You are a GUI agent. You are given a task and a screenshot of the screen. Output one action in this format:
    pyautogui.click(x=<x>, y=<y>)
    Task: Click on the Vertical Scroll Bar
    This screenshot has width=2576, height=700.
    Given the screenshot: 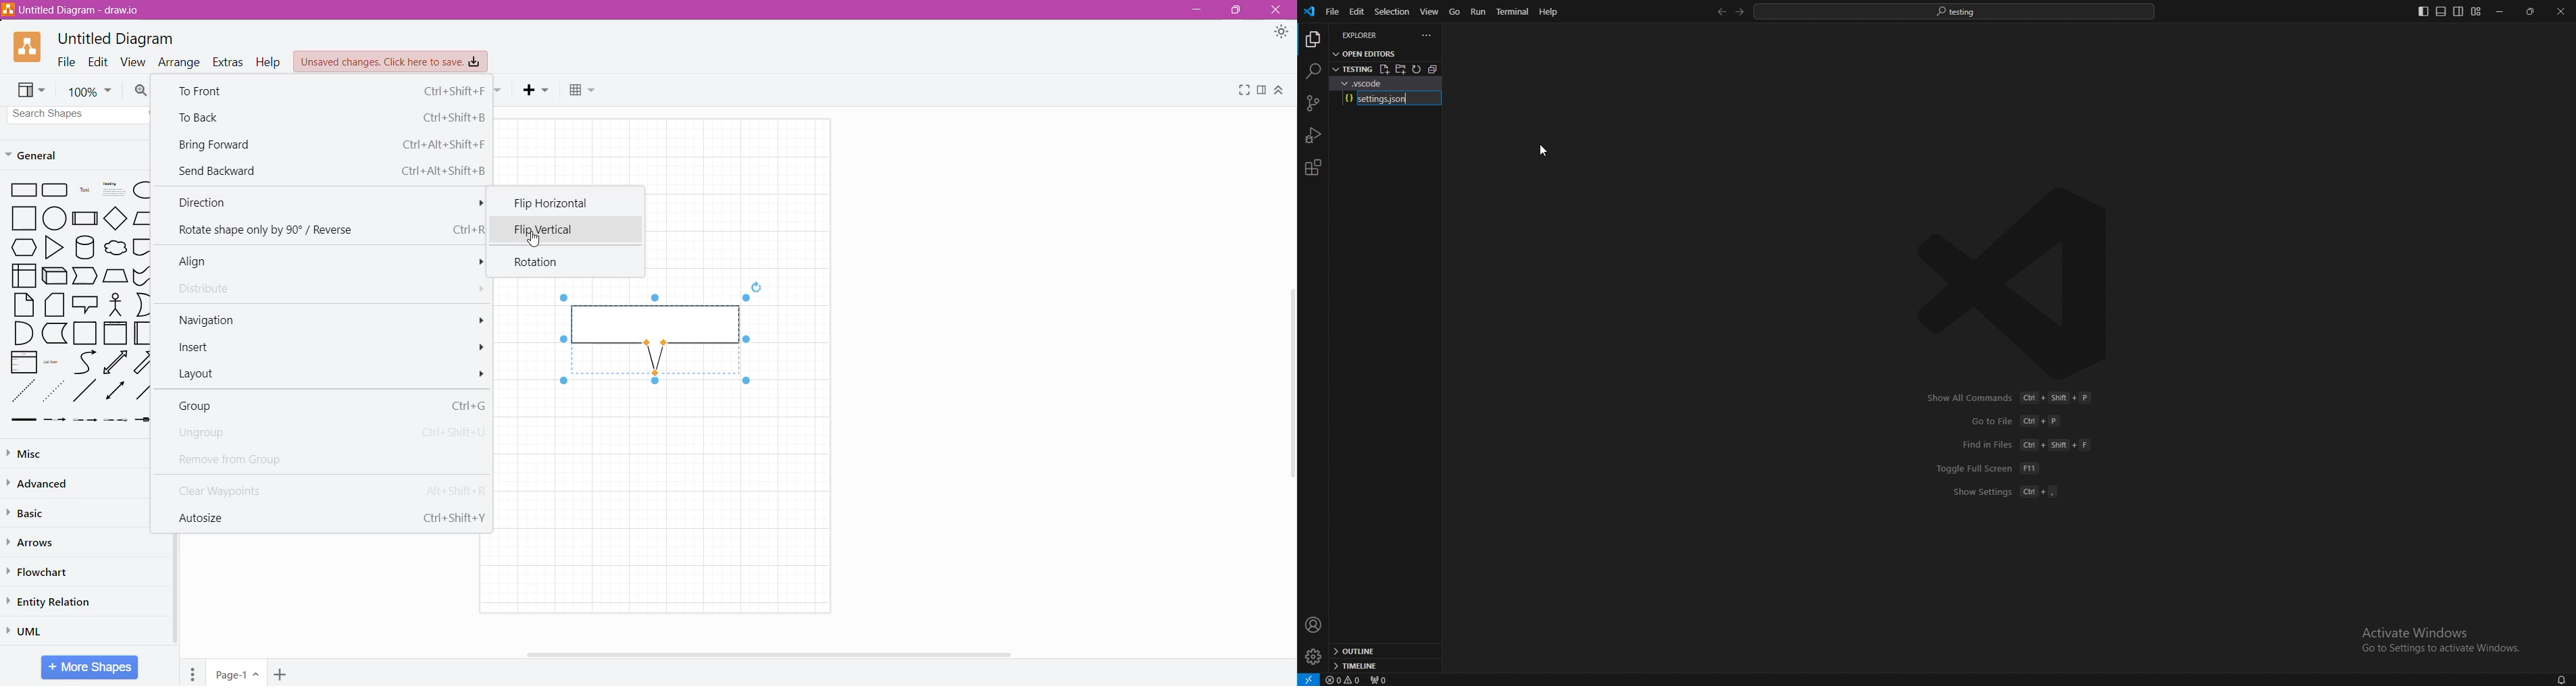 What is the action you would take?
    pyautogui.click(x=1288, y=387)
    